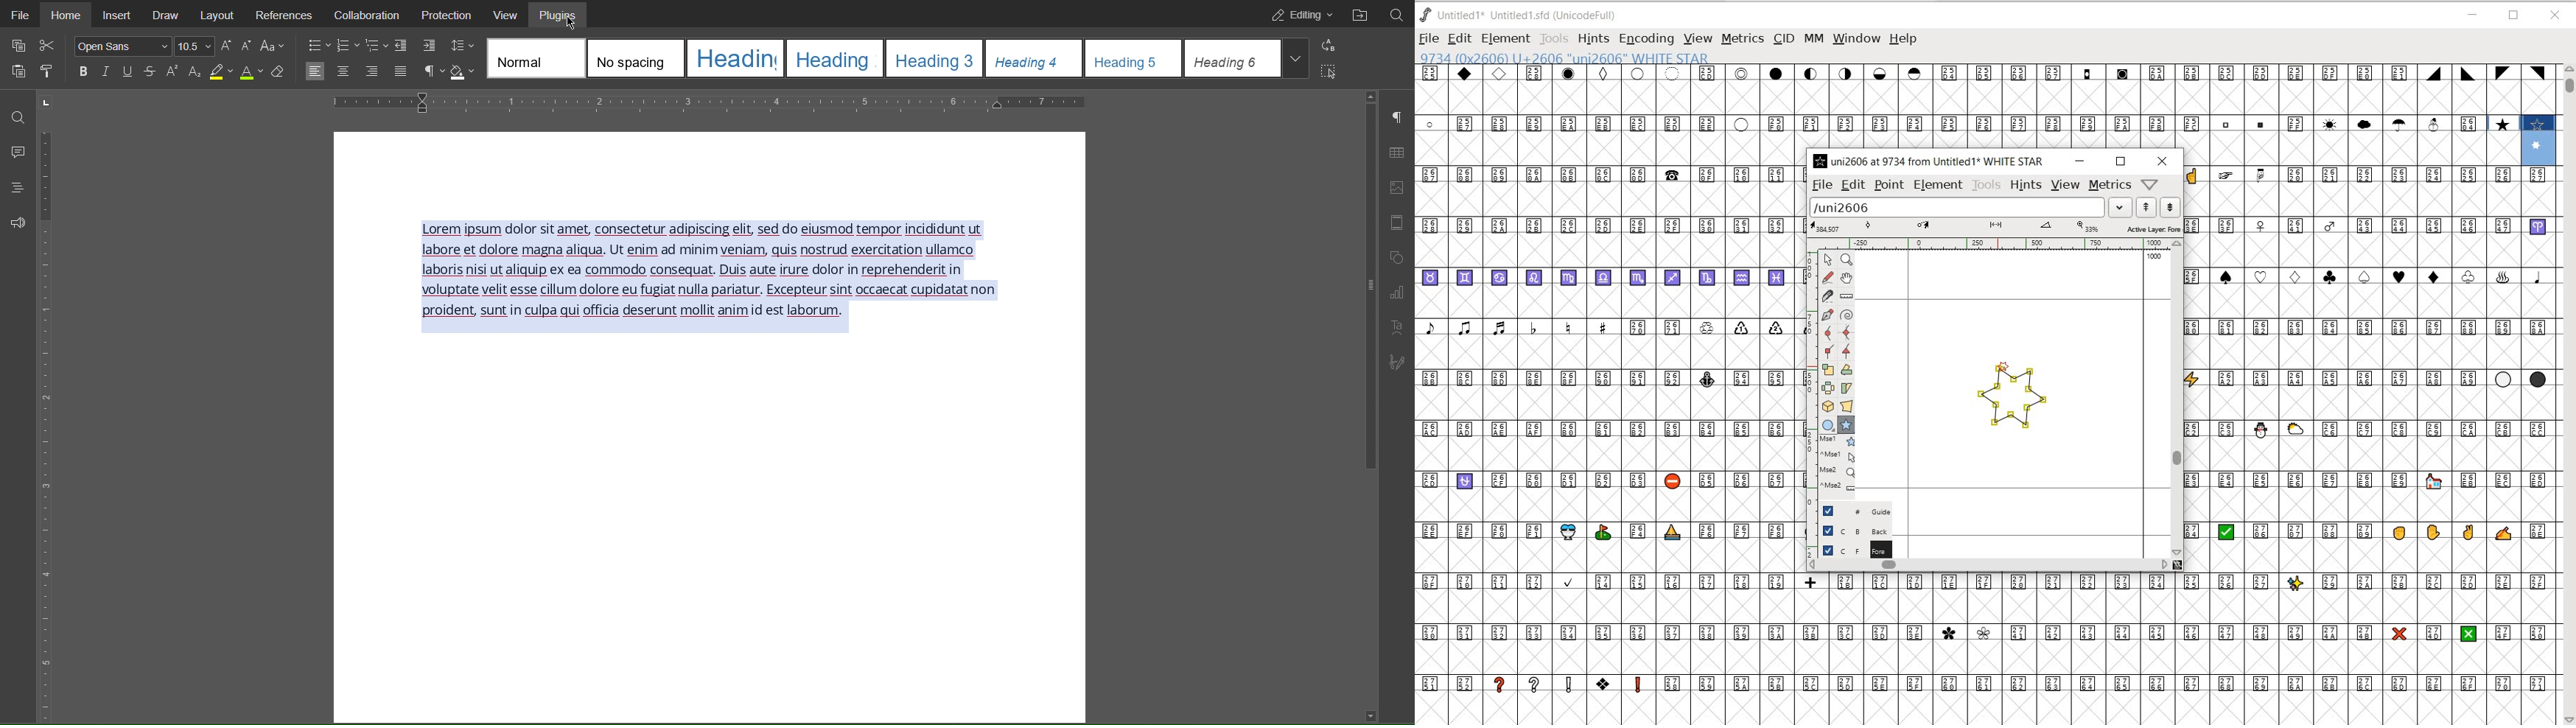 The width and height of the screenshot is (2576, 728). I want to click on Selection, so click(1329, 69).